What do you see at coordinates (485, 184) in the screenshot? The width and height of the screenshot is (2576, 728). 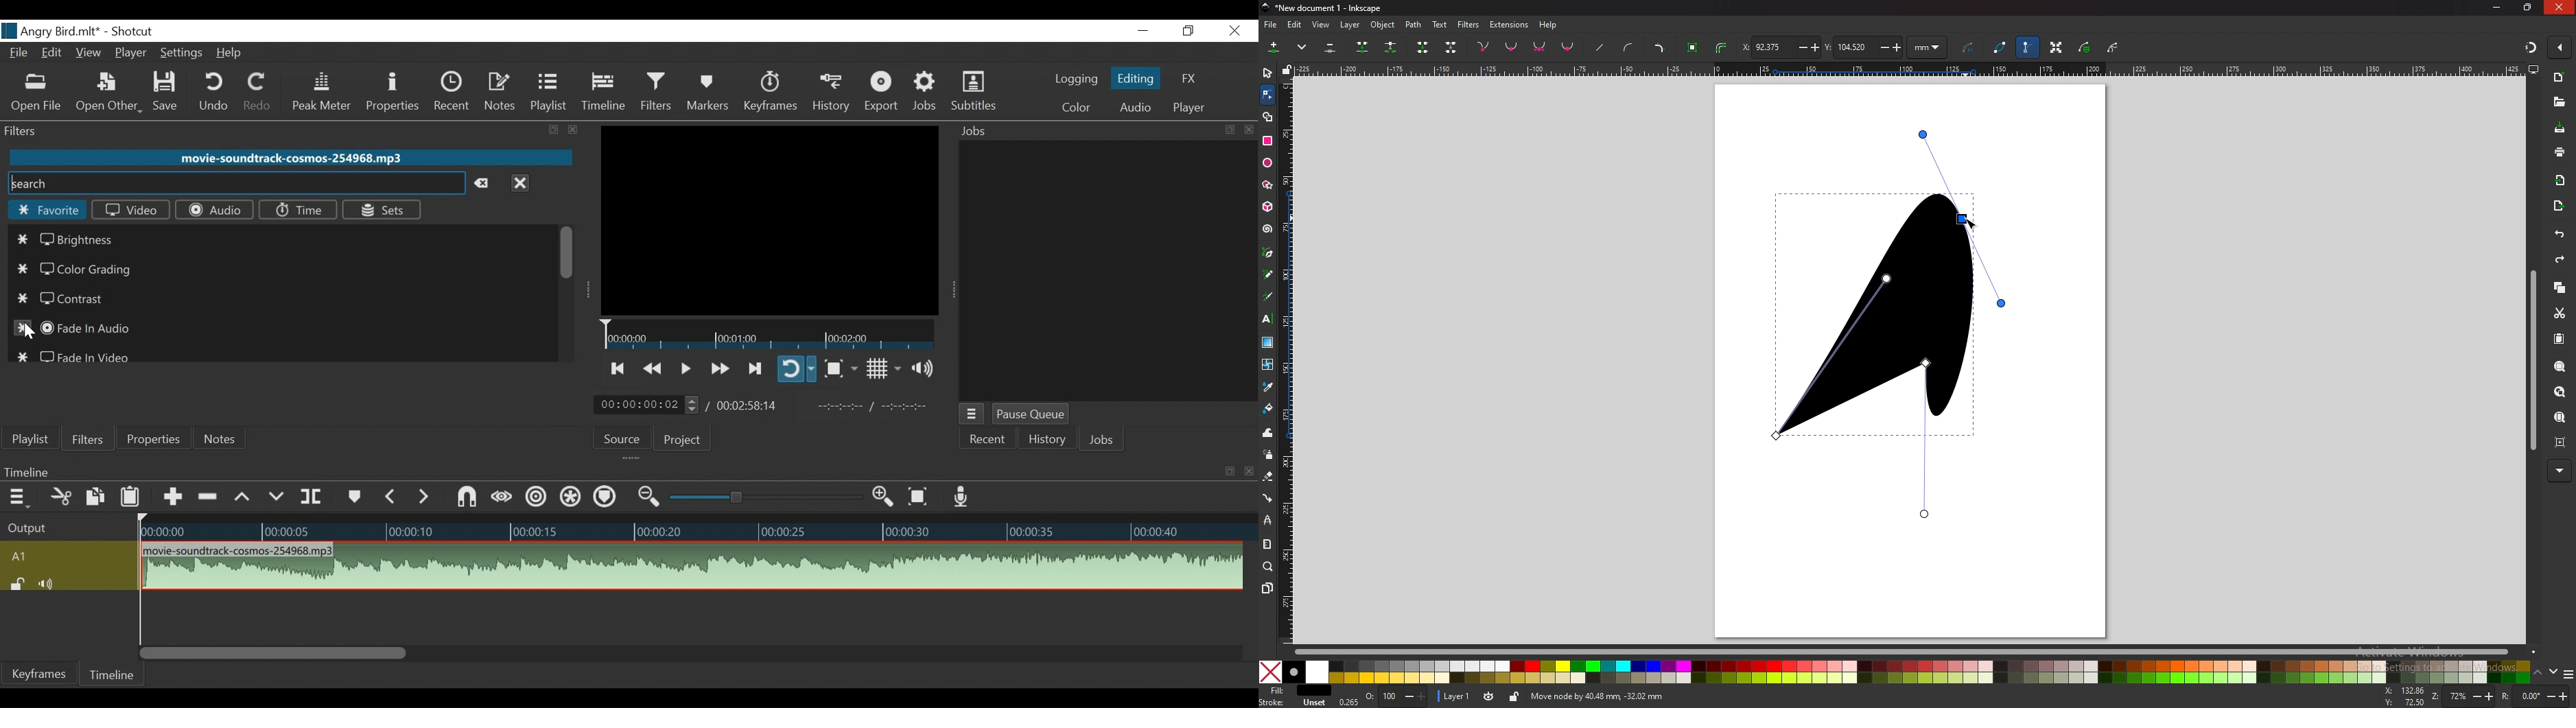 I see `Clear search` at bounding box center [485, 184].